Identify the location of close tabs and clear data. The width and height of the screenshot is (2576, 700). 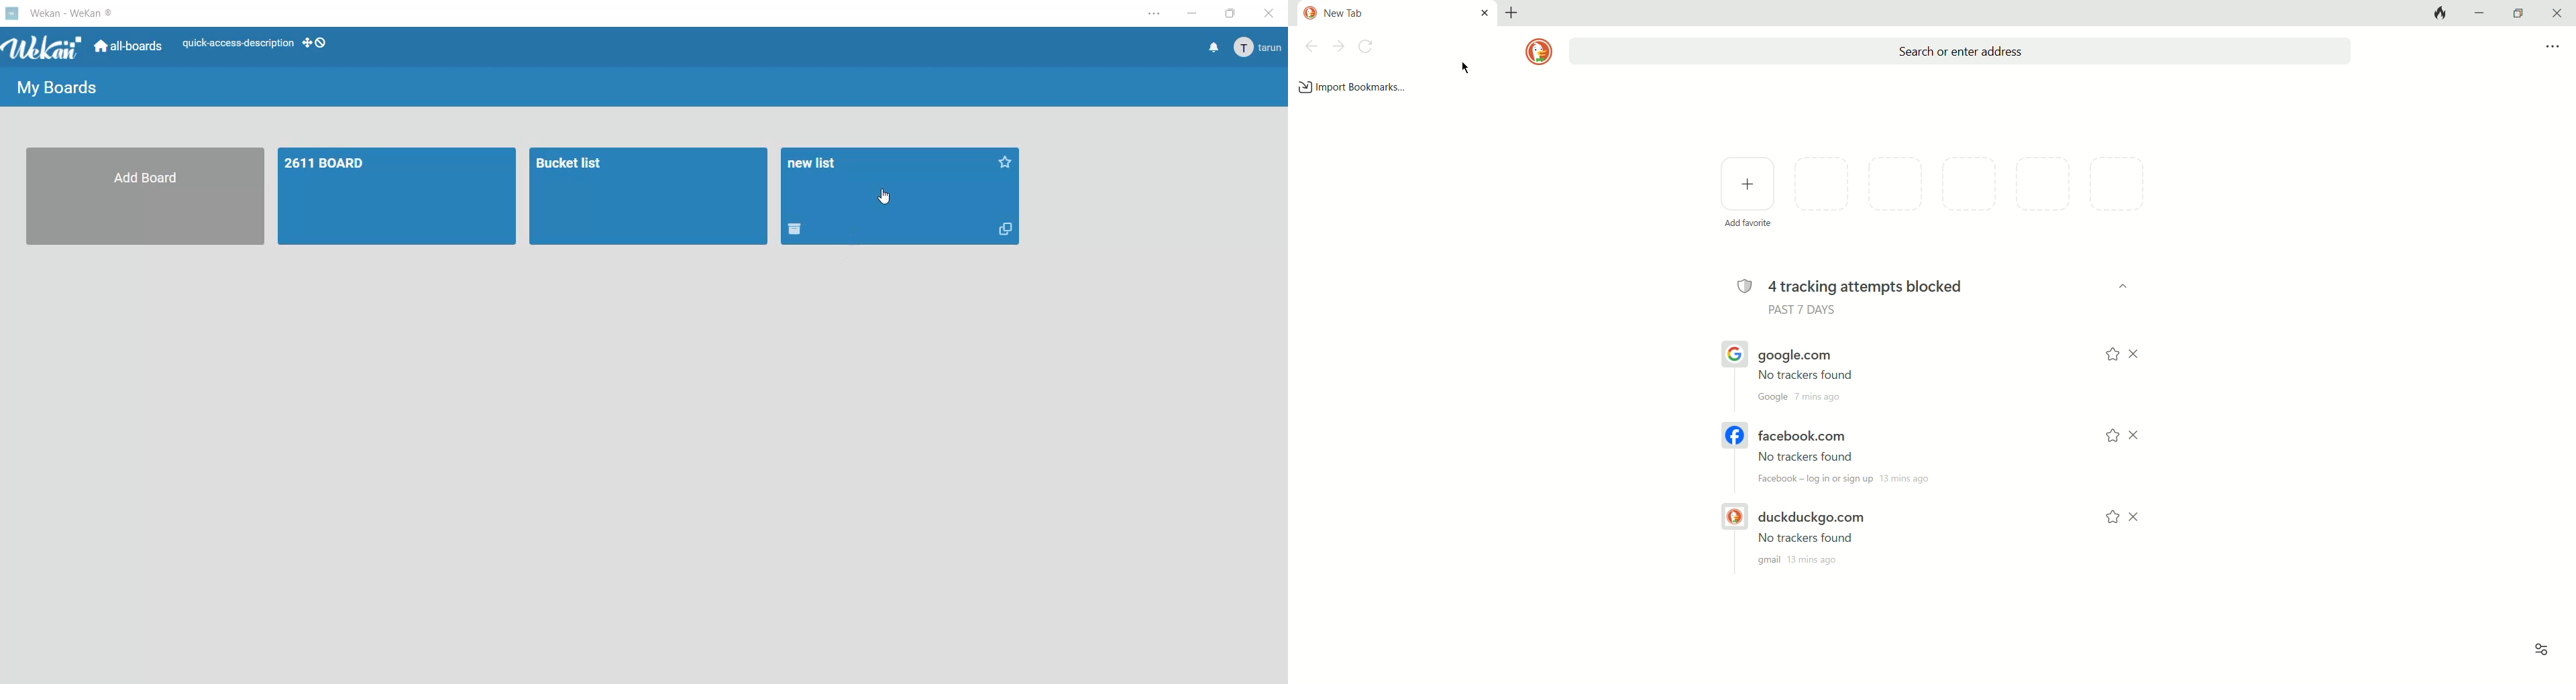
(2440, 13).